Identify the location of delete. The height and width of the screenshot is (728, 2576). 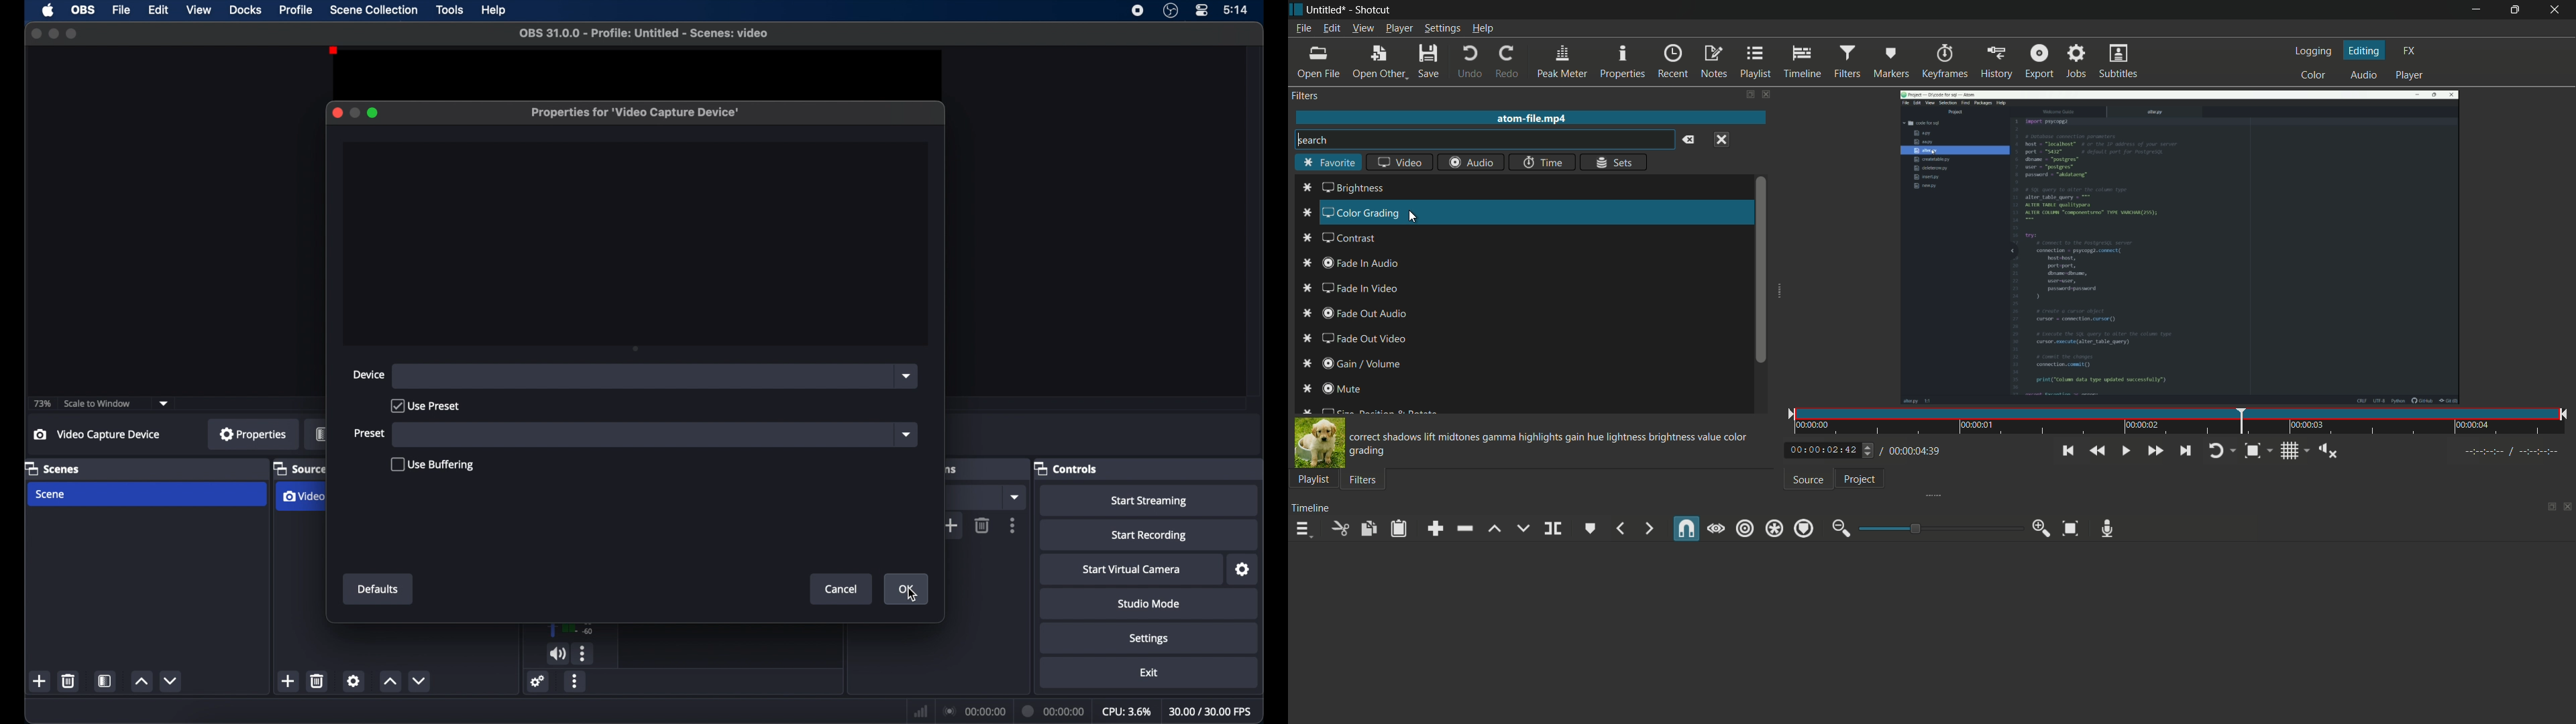
(68, 680).